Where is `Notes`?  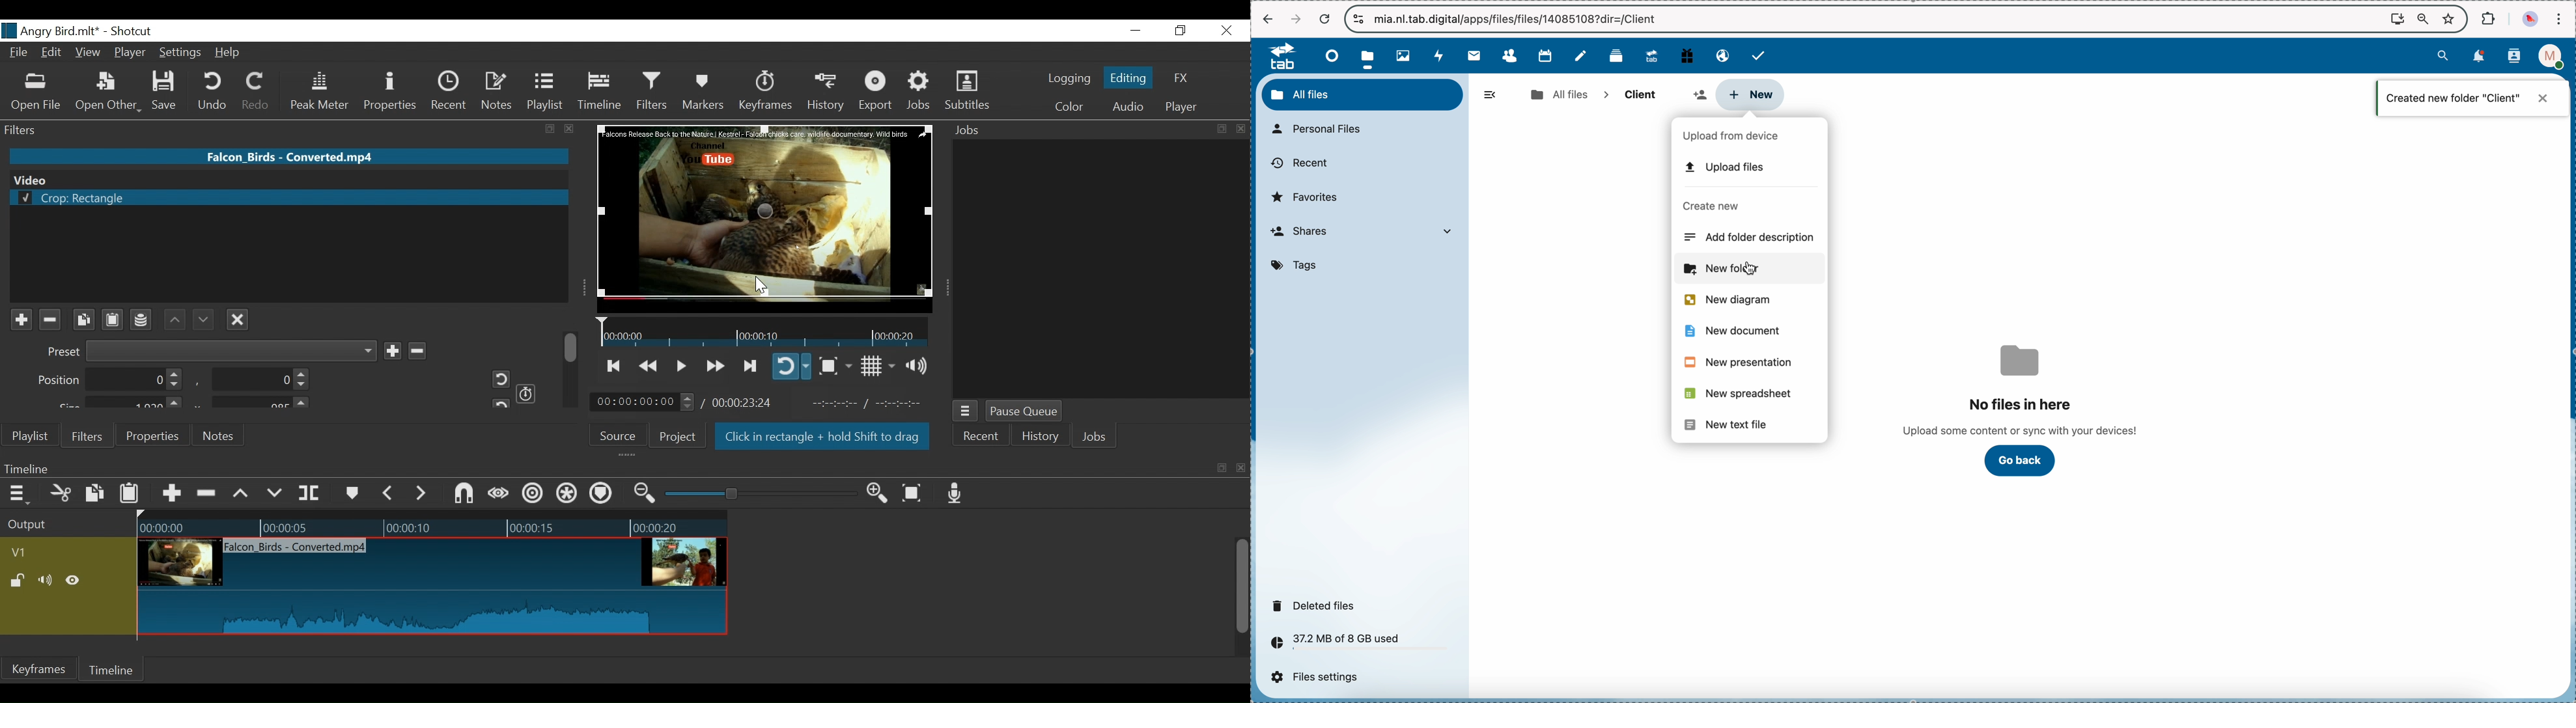 Notes is located at coordinates (219, 435).